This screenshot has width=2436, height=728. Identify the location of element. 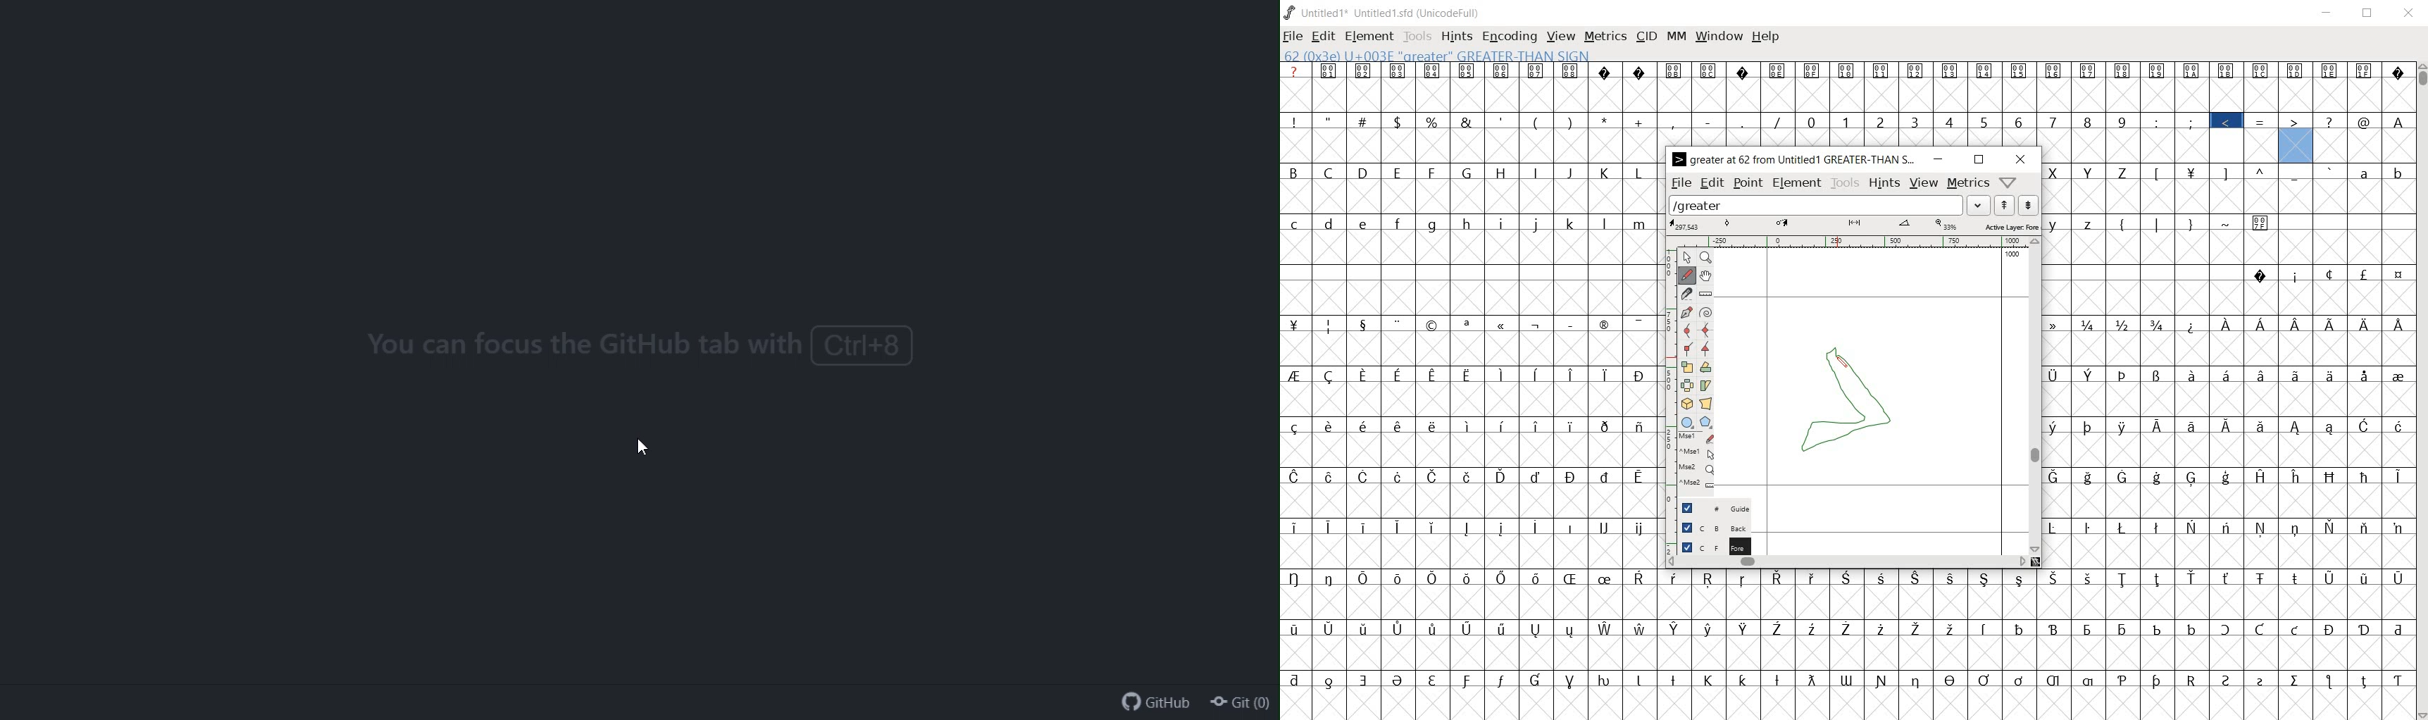
(1370, 37).